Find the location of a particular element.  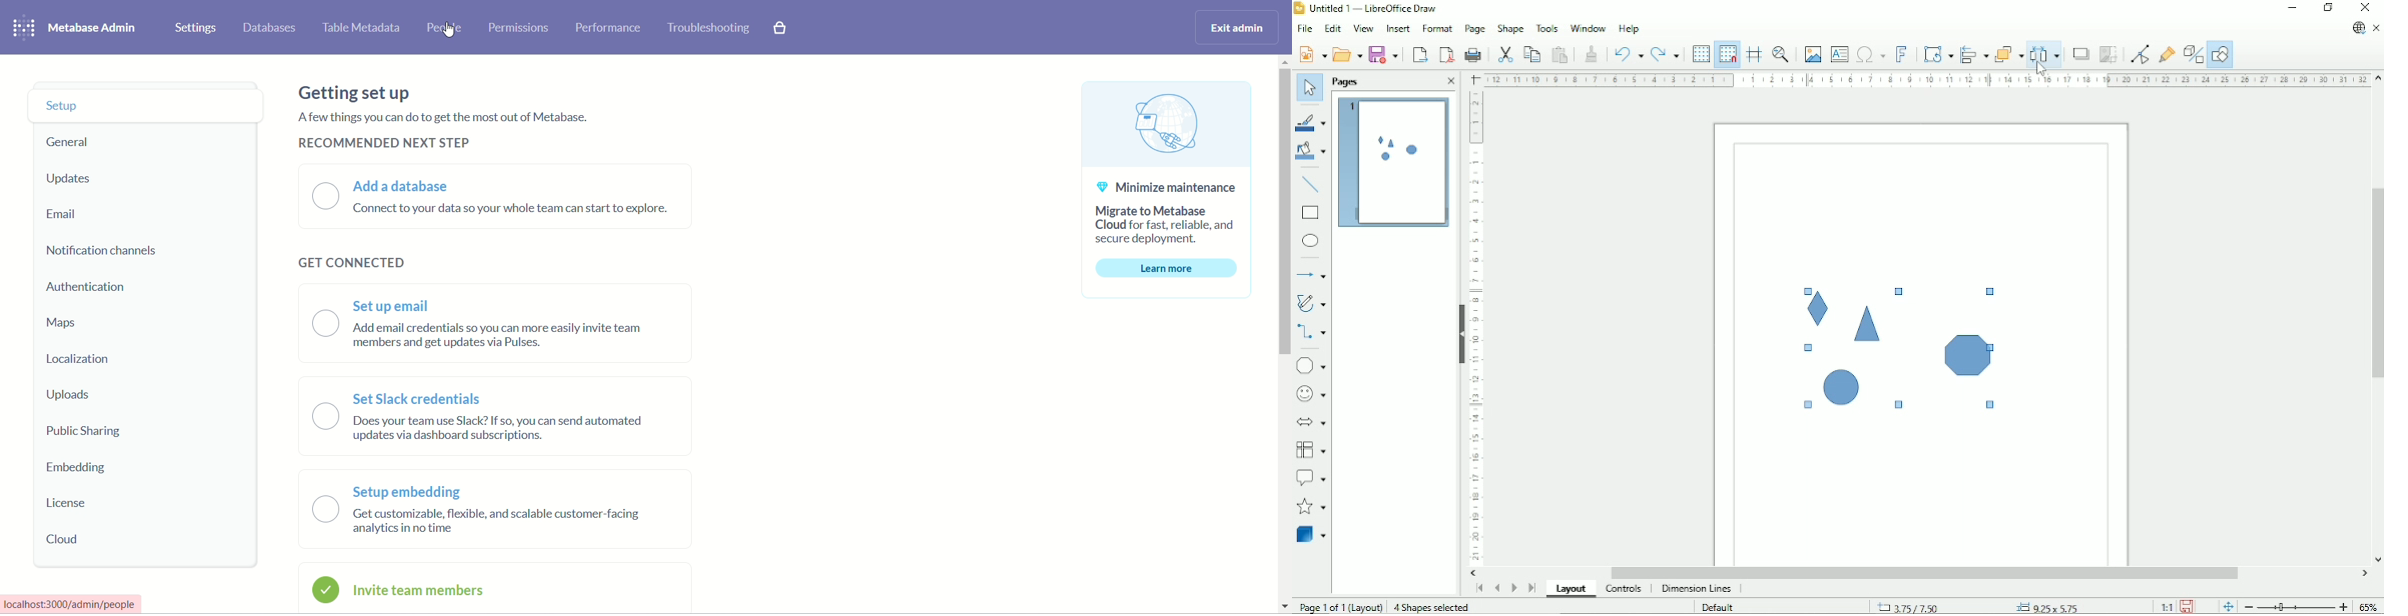

Close is located at coordinates (1448, 81).